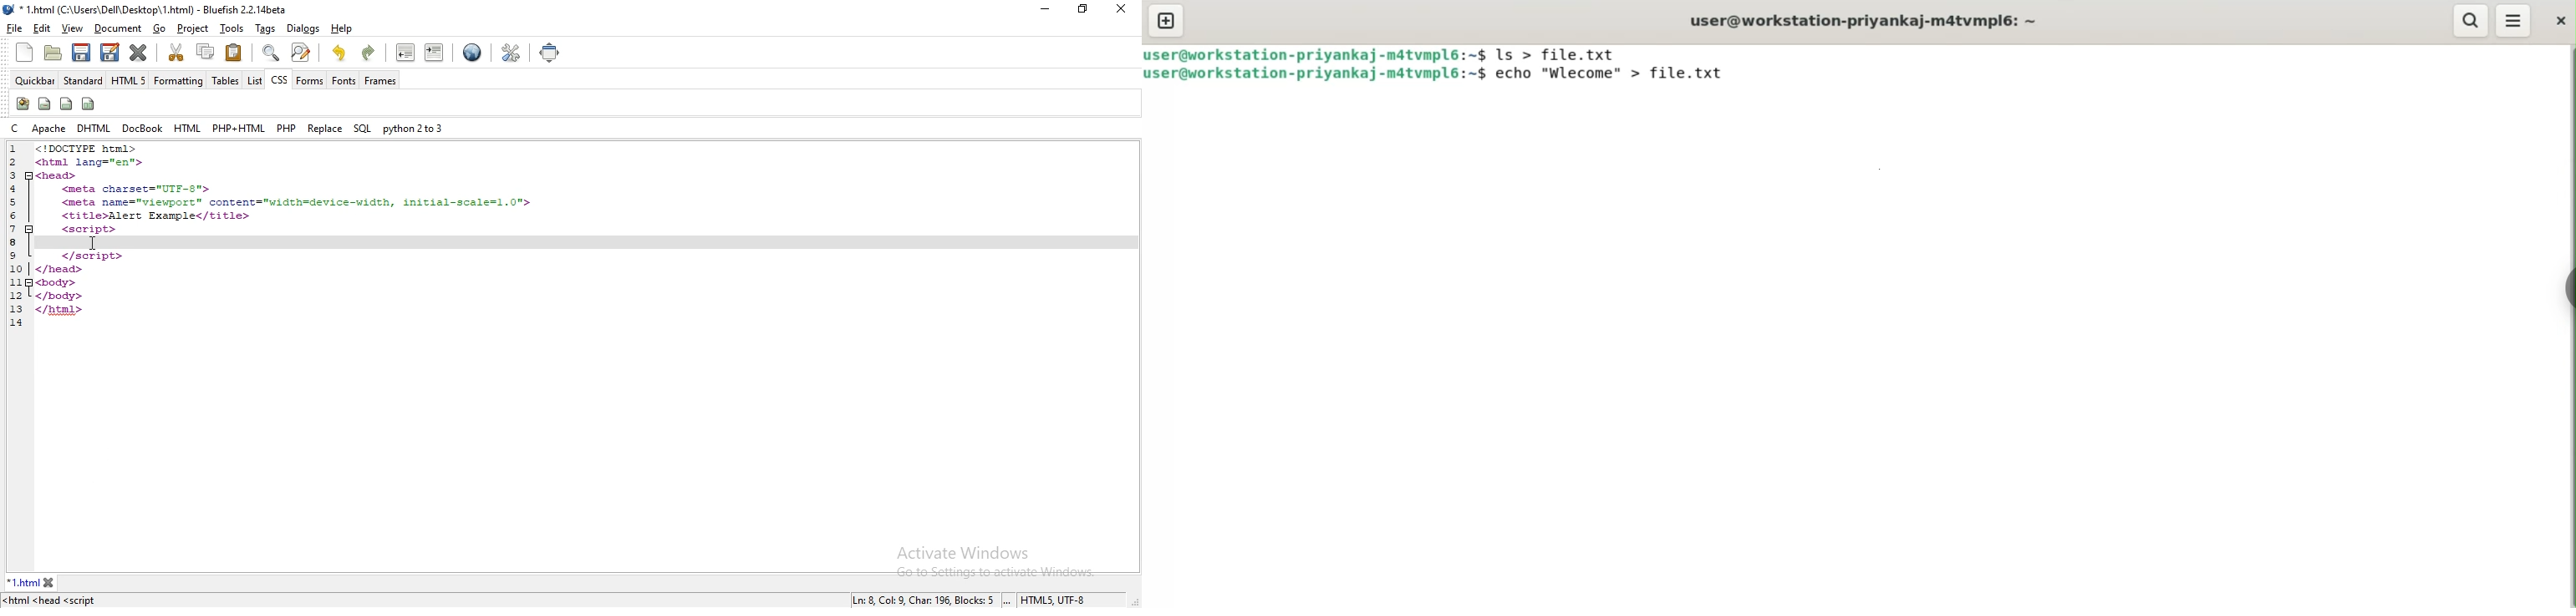  What do you see at coordinates (83, 53) in the screenshot?
I see `save` at bounding box center [83, 53].